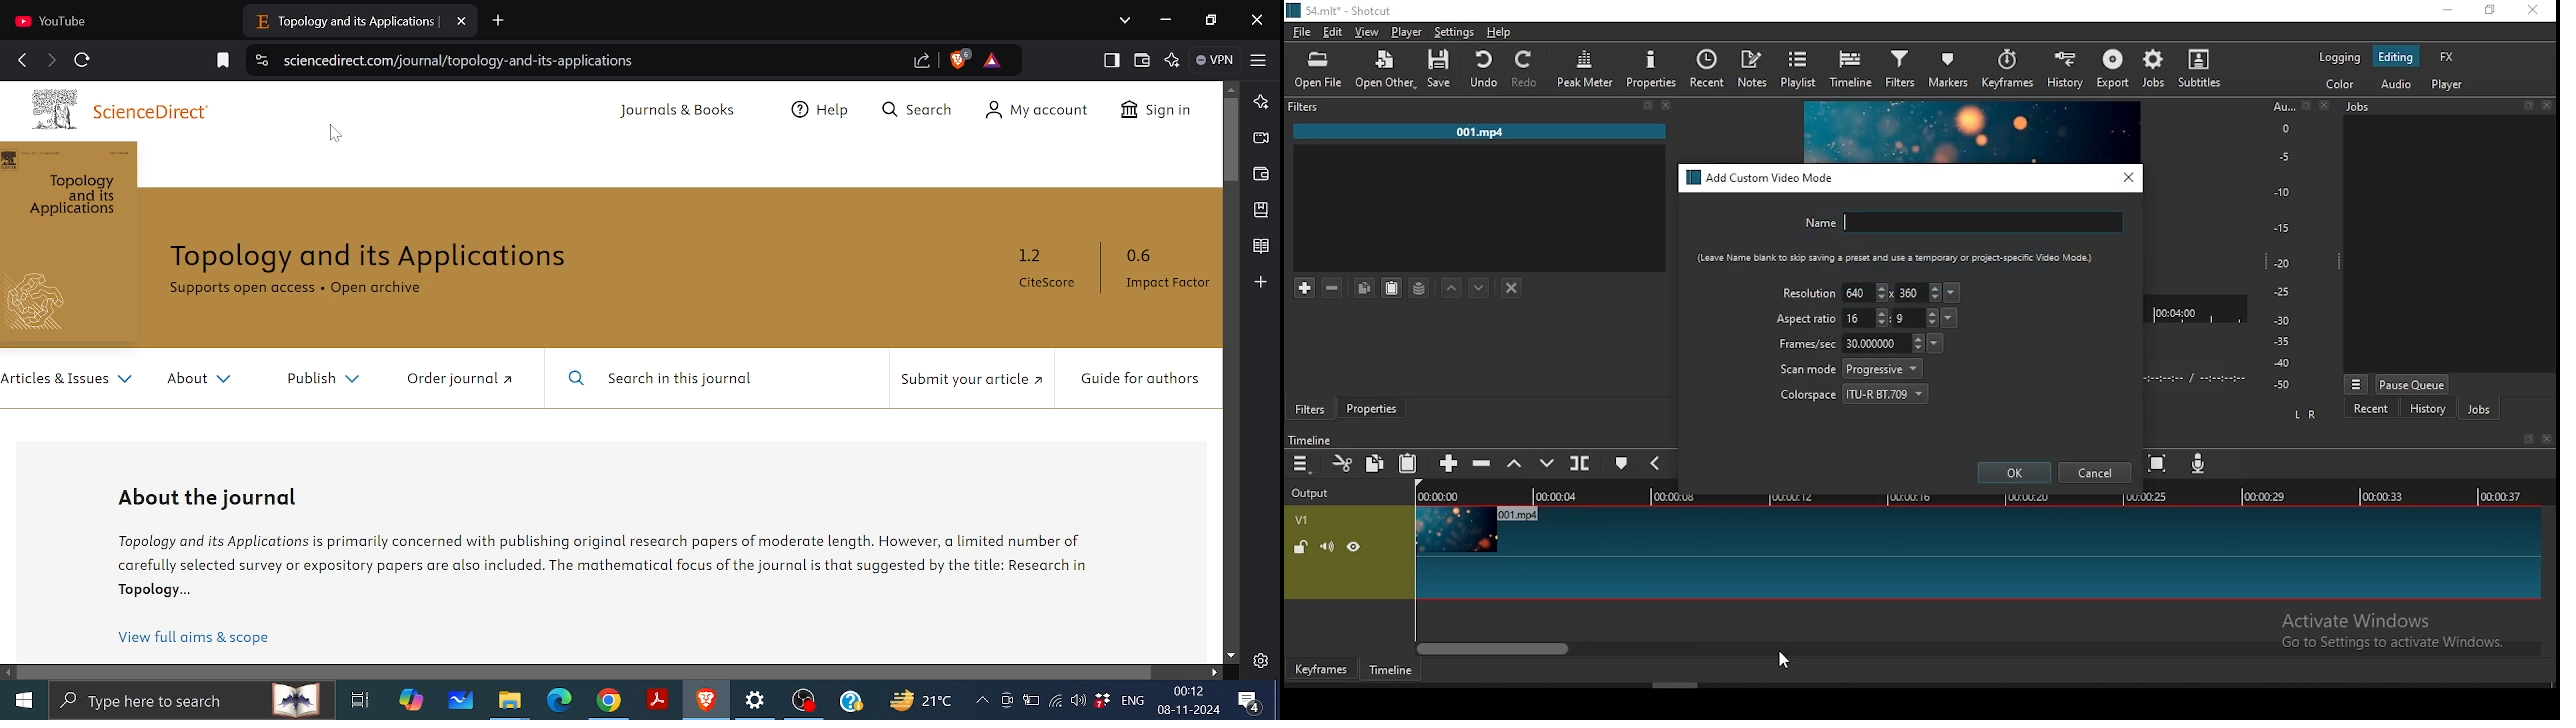  I want to click on resolution, so click(1809, 292).